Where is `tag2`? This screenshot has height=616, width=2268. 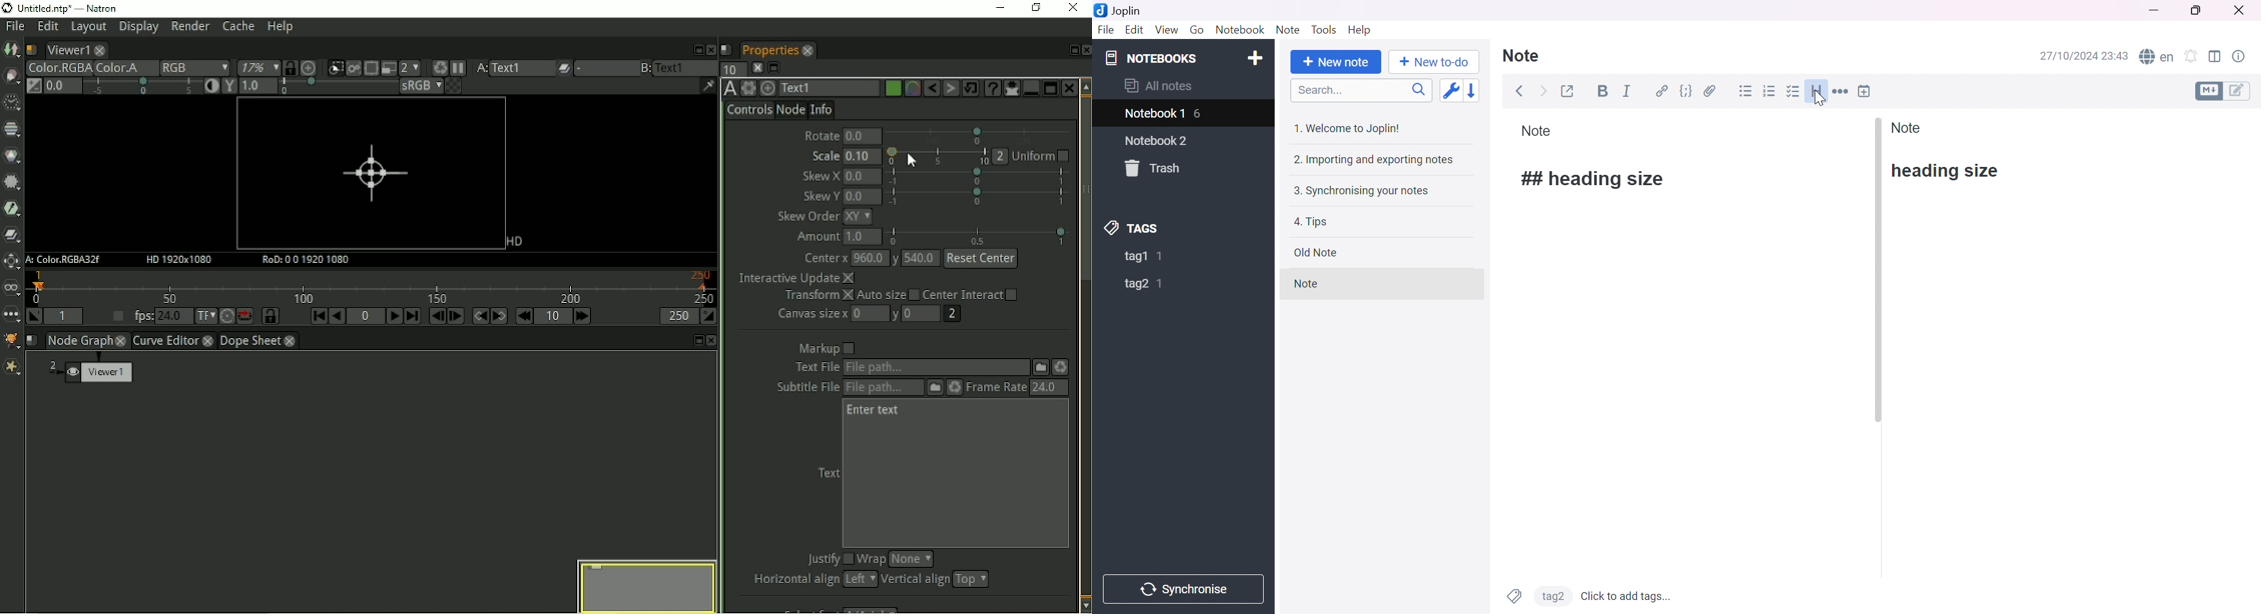
tag2 is located at coordinates (1135, 285).